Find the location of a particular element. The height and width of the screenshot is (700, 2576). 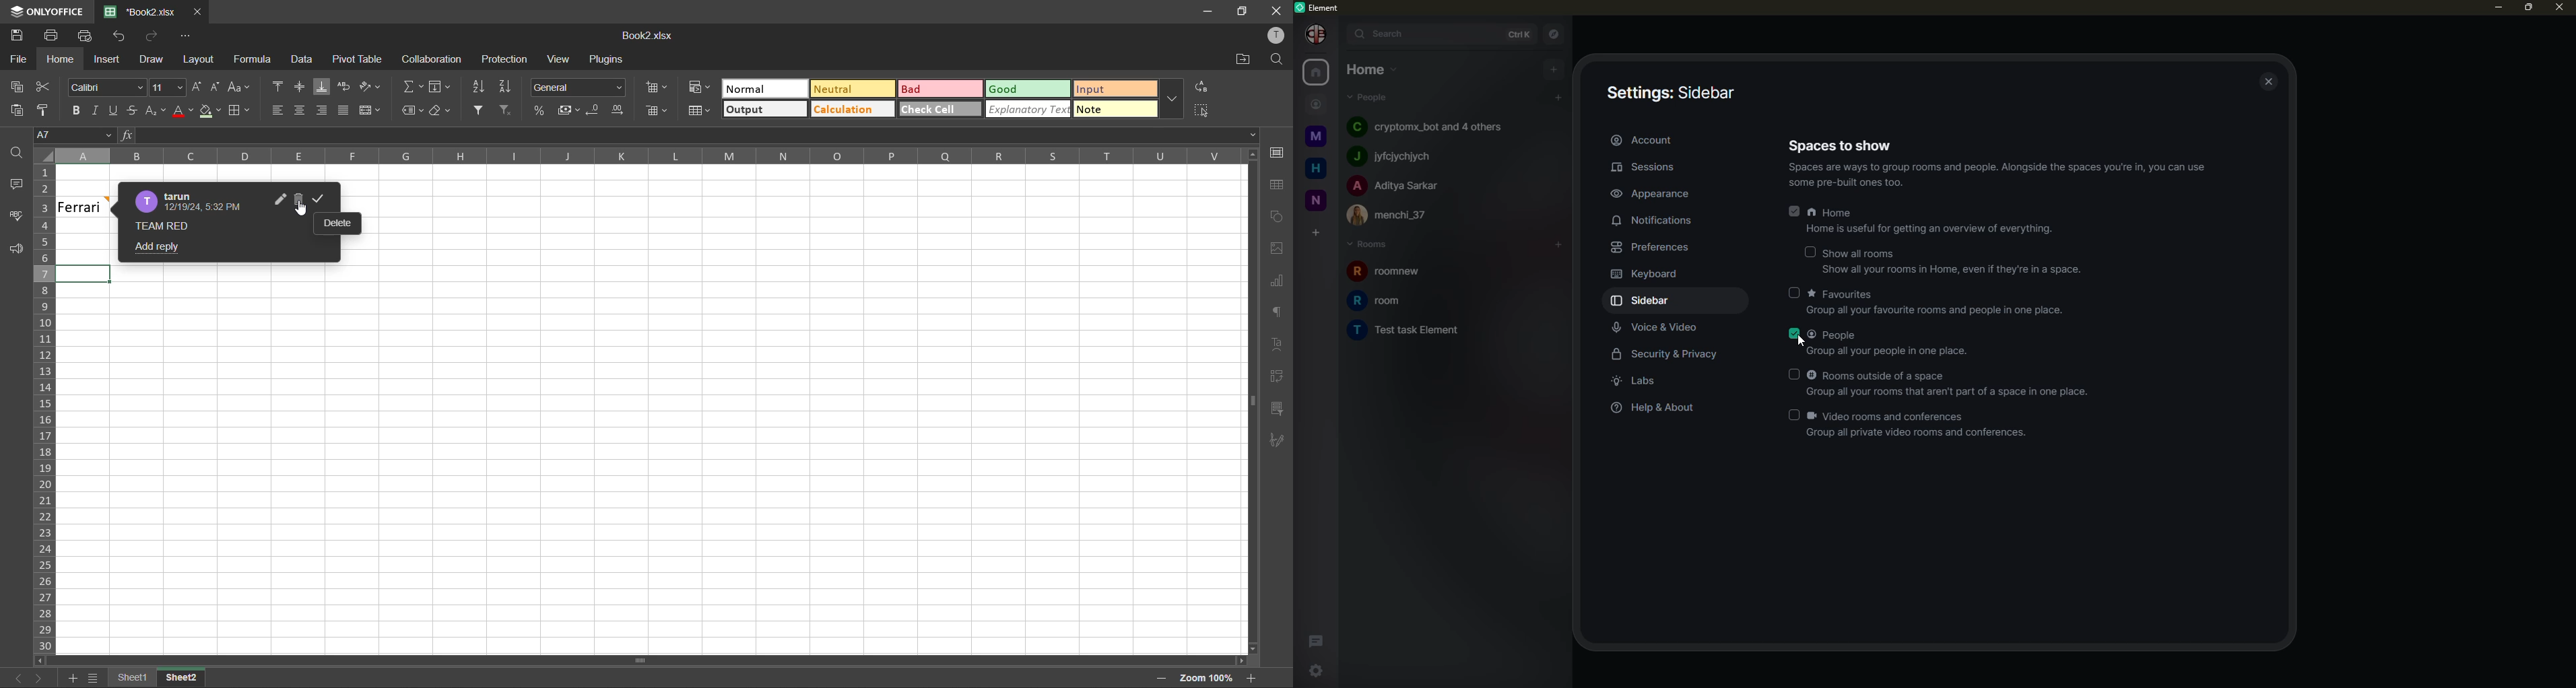

align bottom is located at coordinates (323, 88).